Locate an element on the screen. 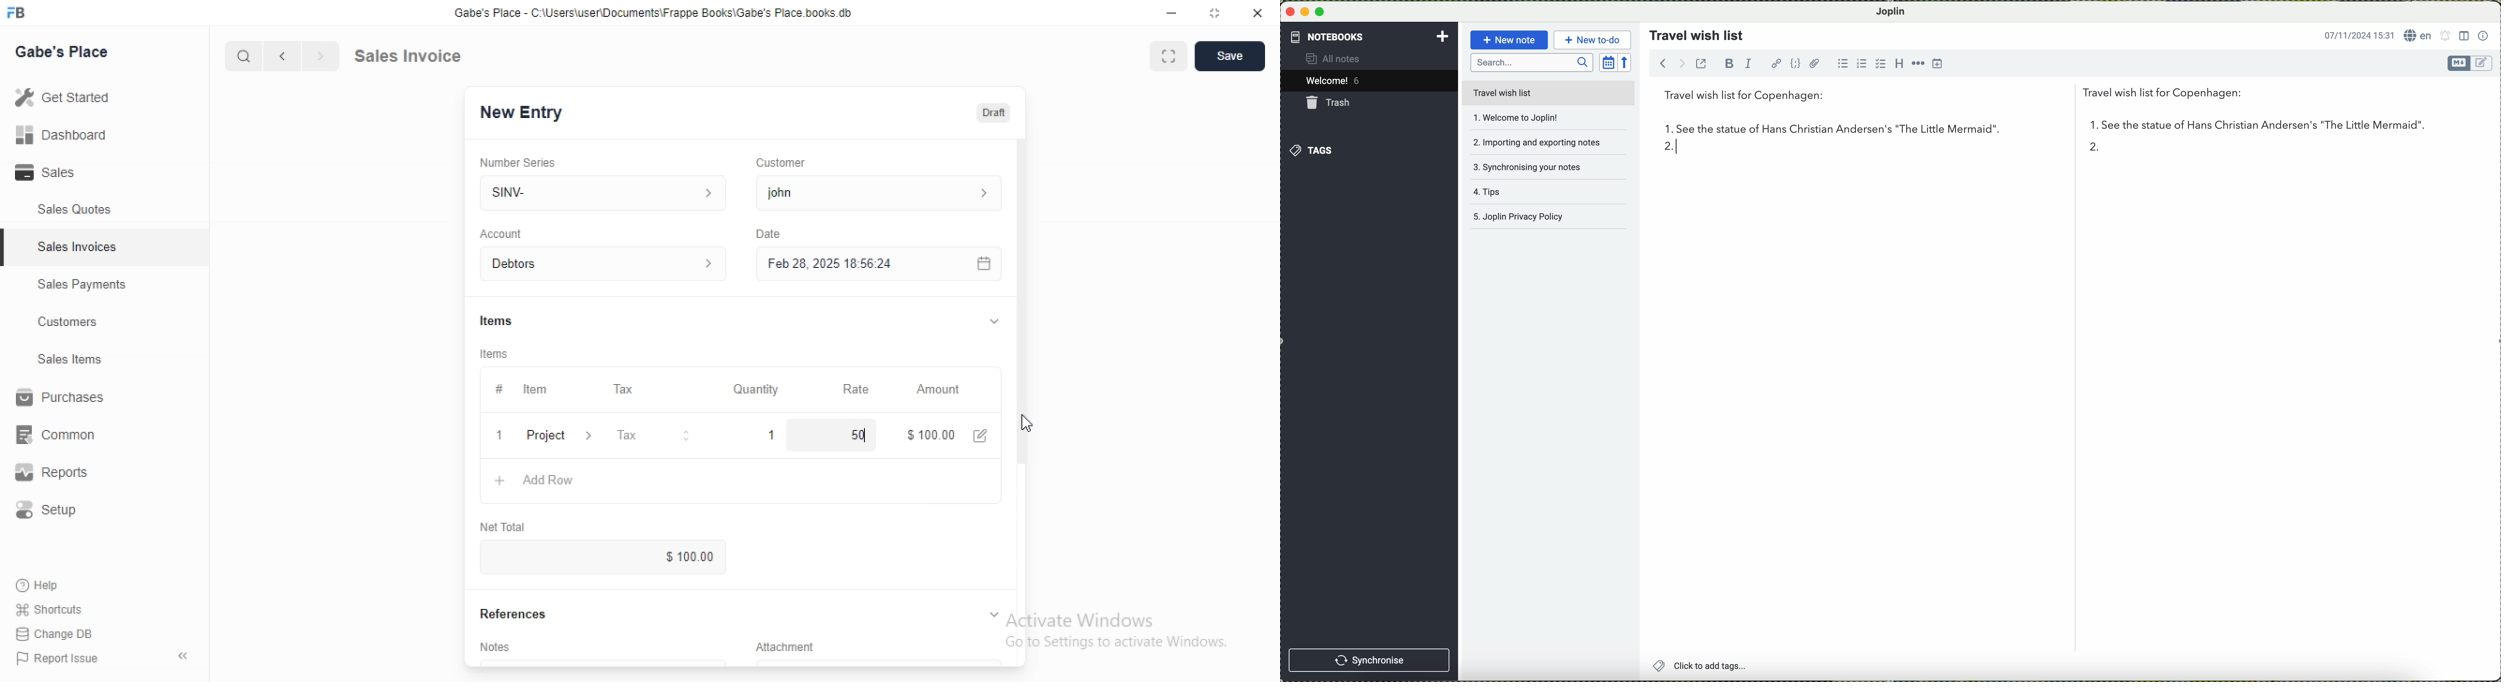 The width and height of the screenshot is (2520, 700). Rate is located at coordinates (853, 389).